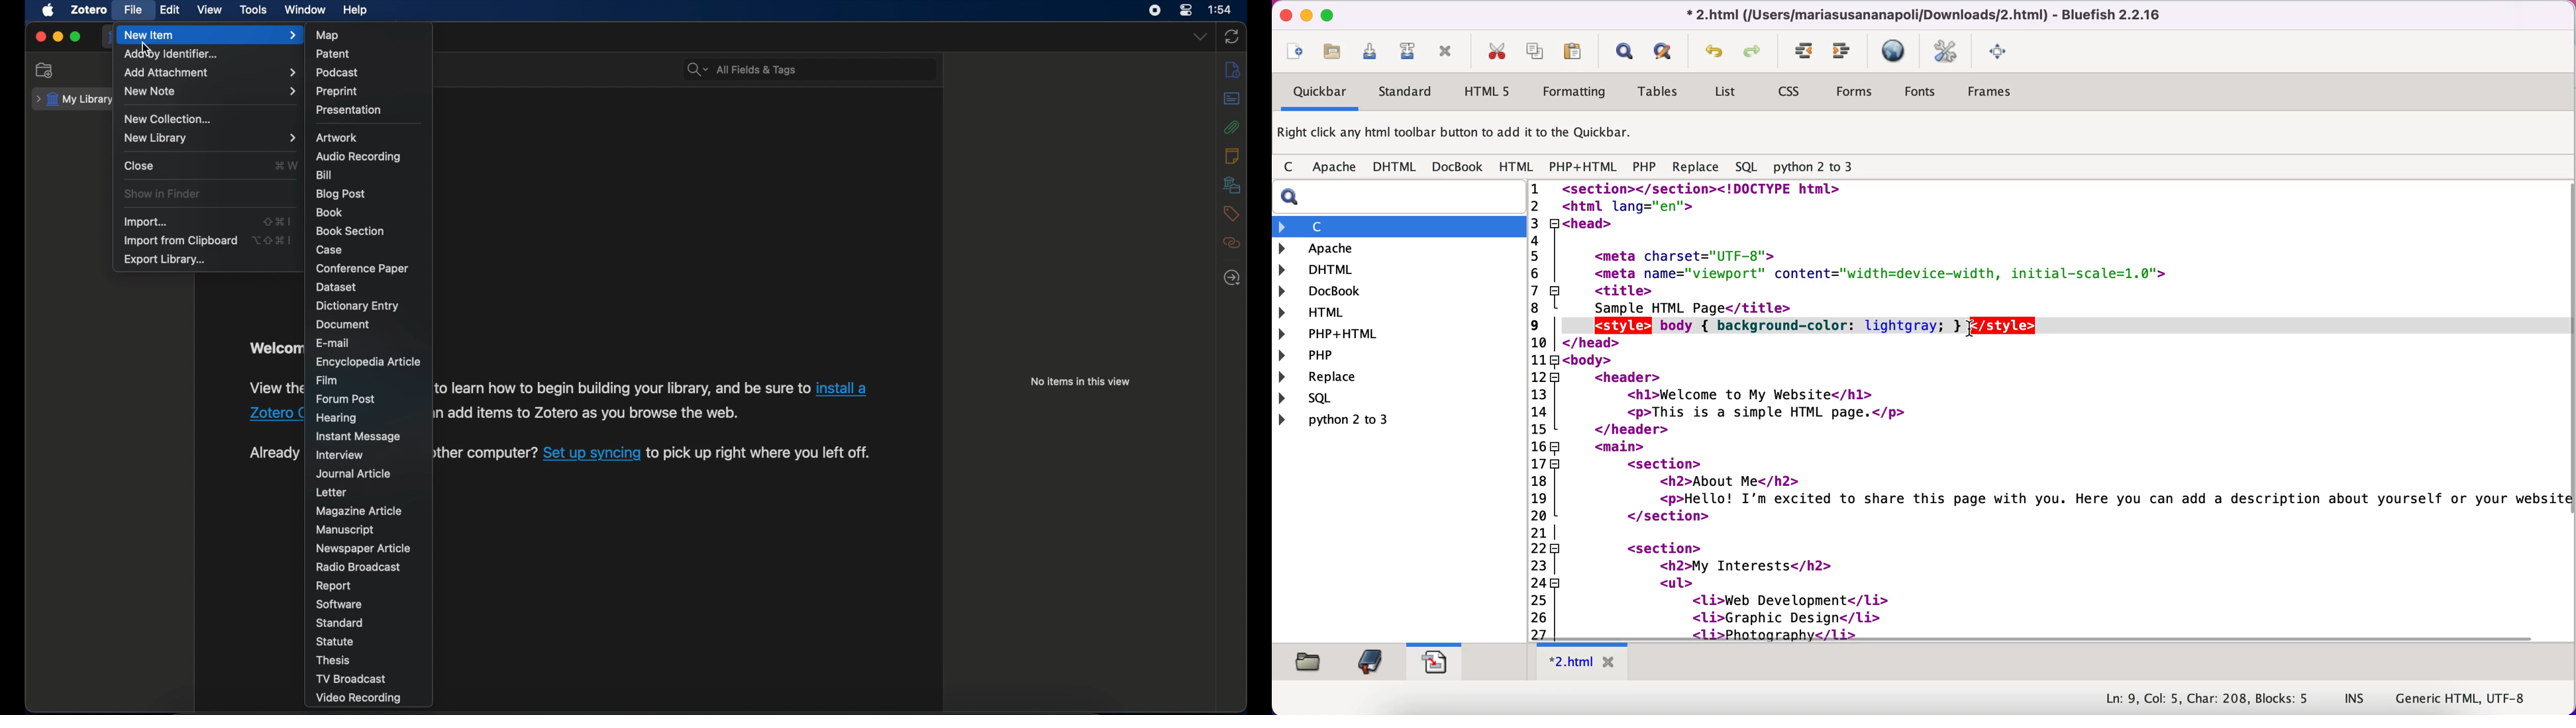  I want to click on book section, so click(350, 232).